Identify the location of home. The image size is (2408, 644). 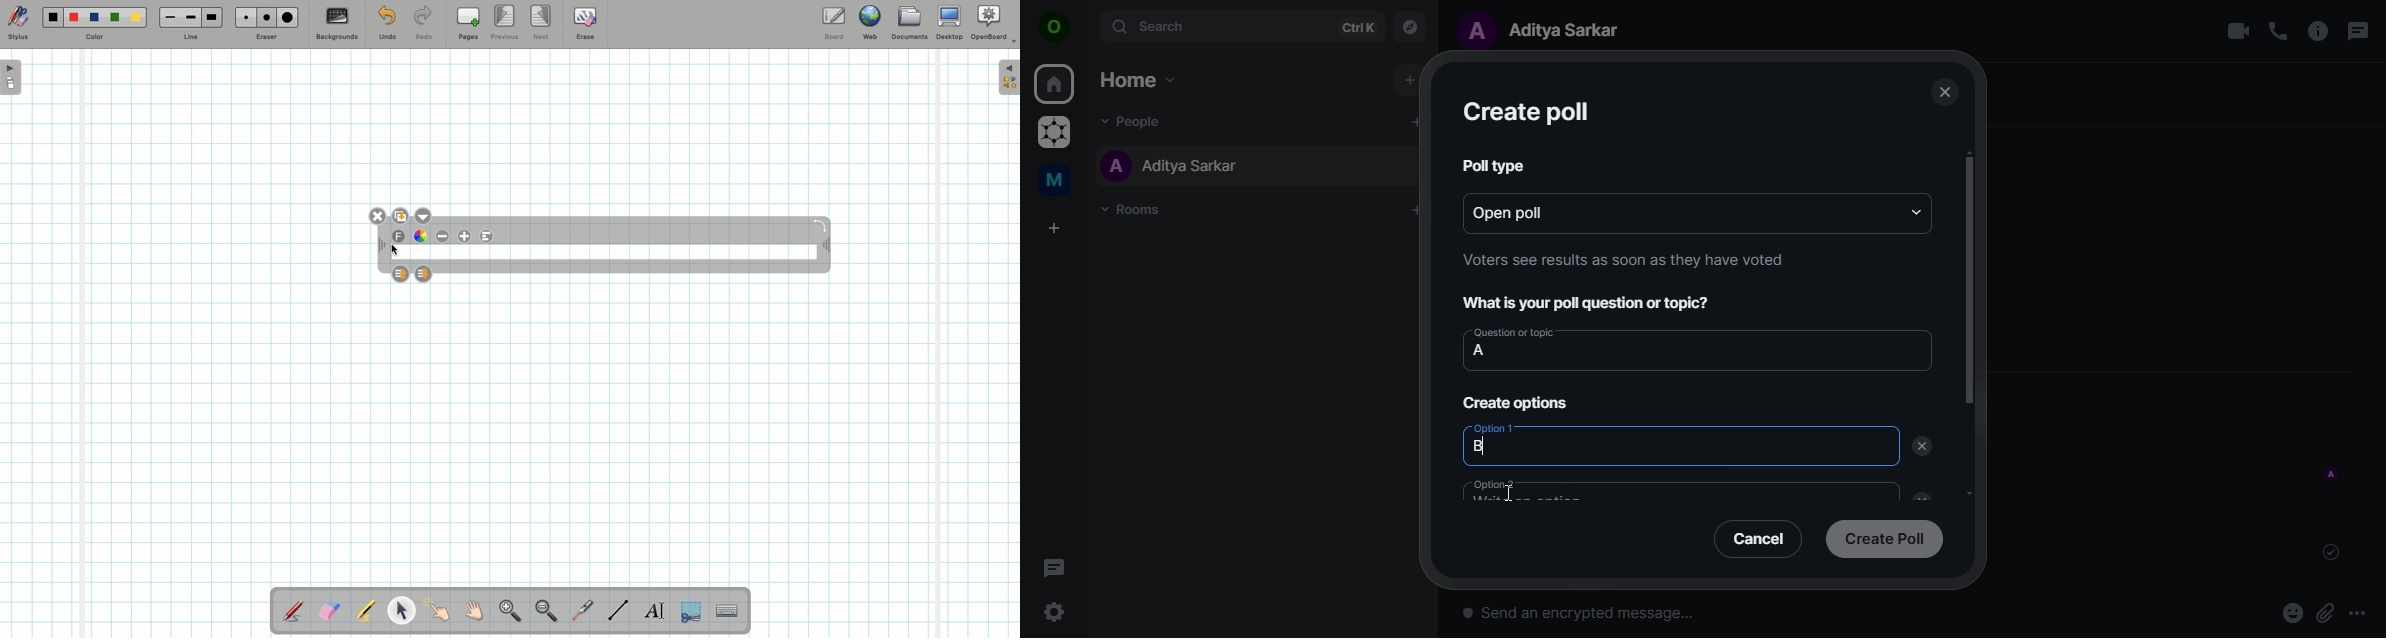
(1136, 79).